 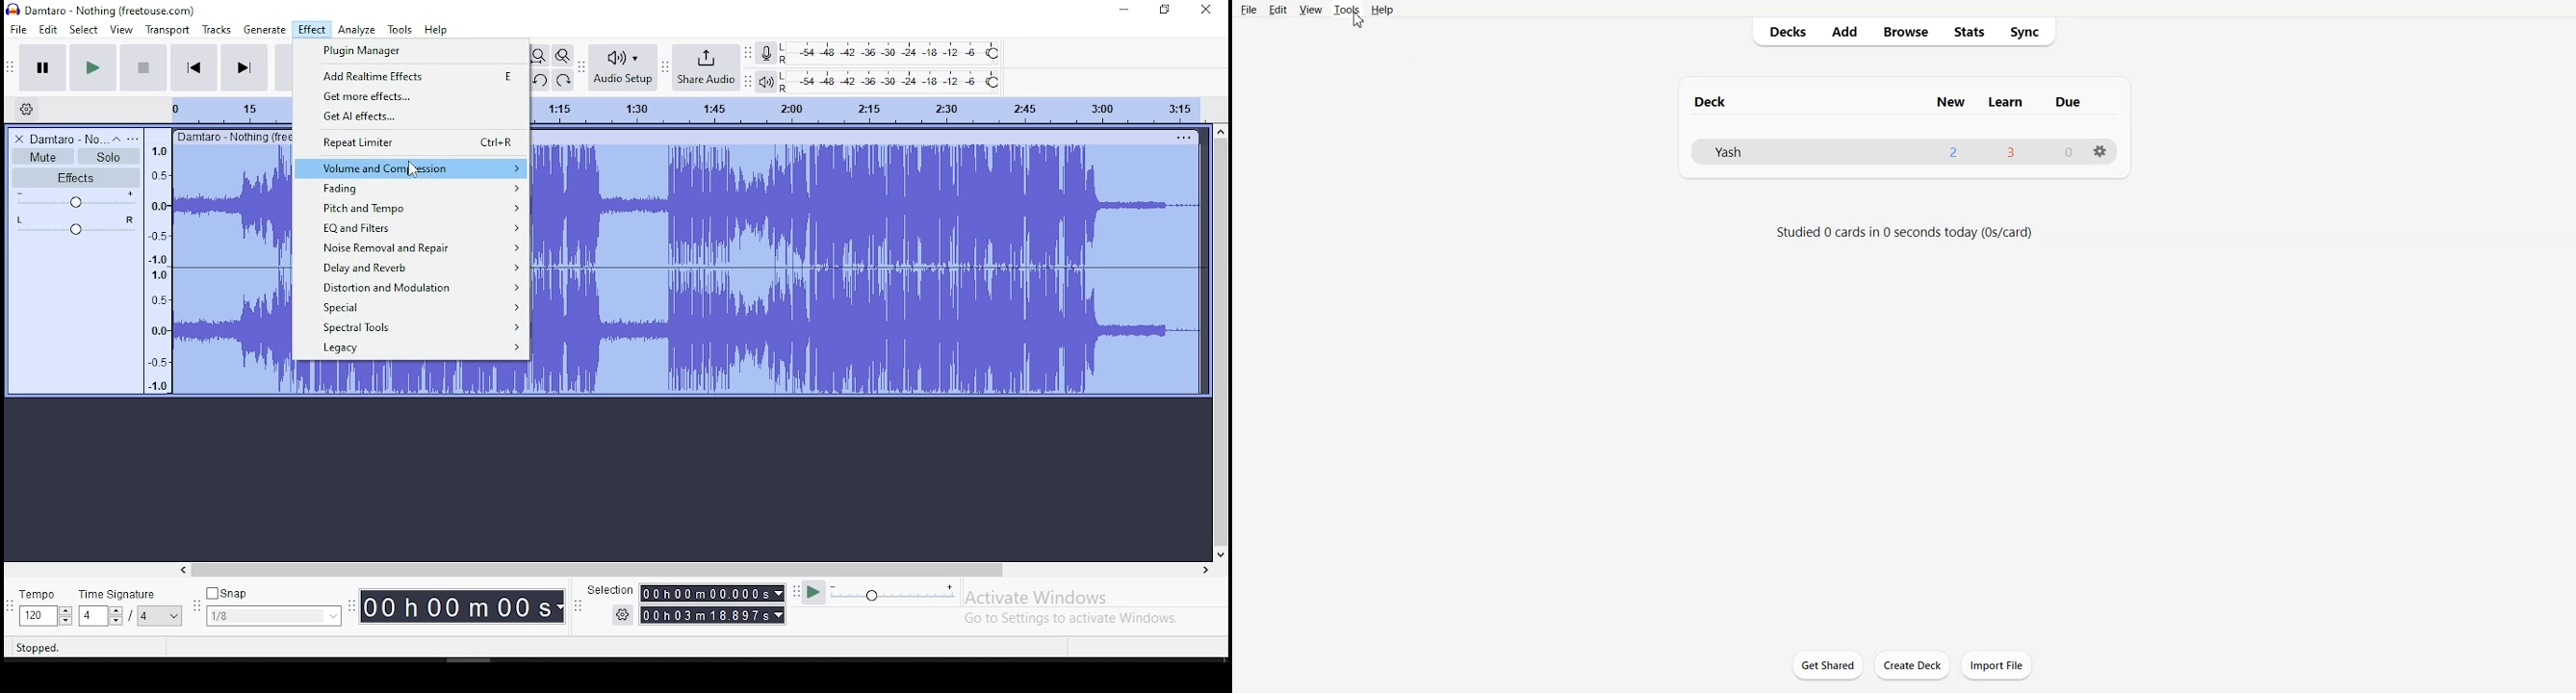 What do you see at coordinates (2006, 102) in the screenshot?
I see `Learn` at bounding box center [2006, 102].